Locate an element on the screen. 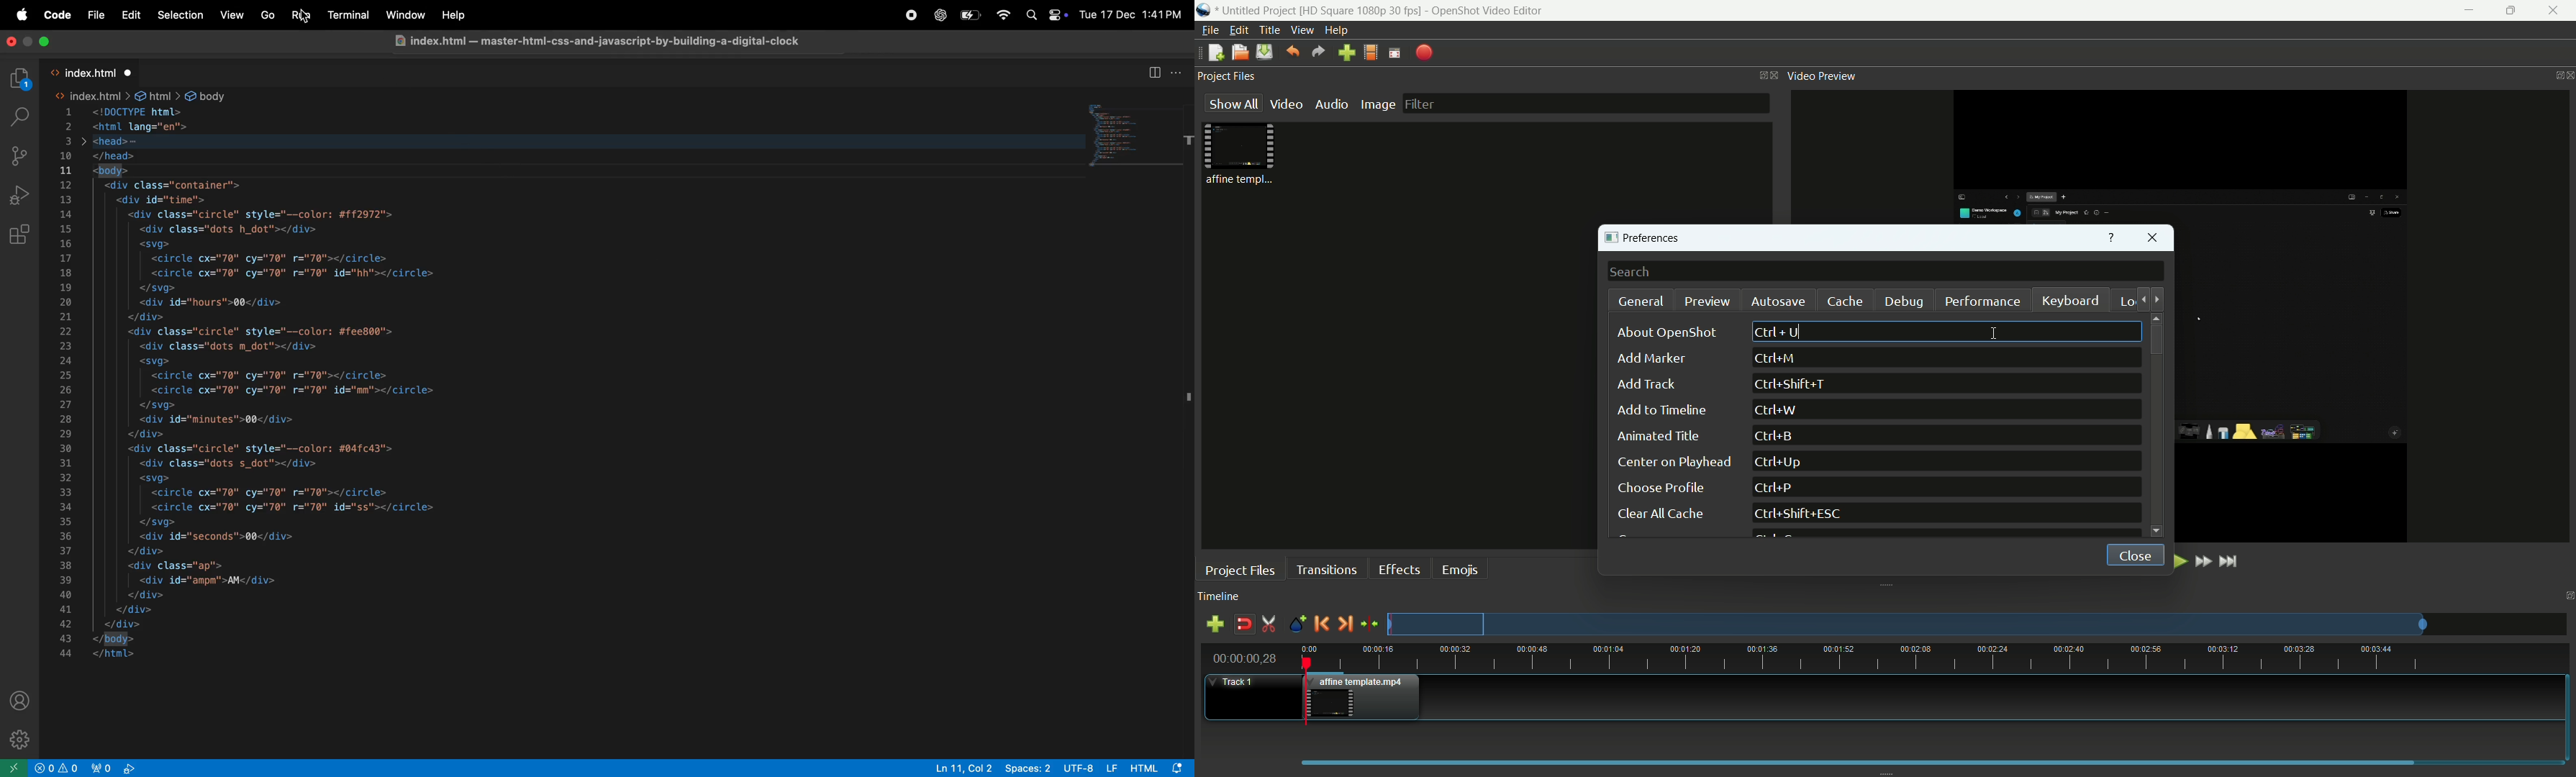  import file is located at coordinates (1347, 53).